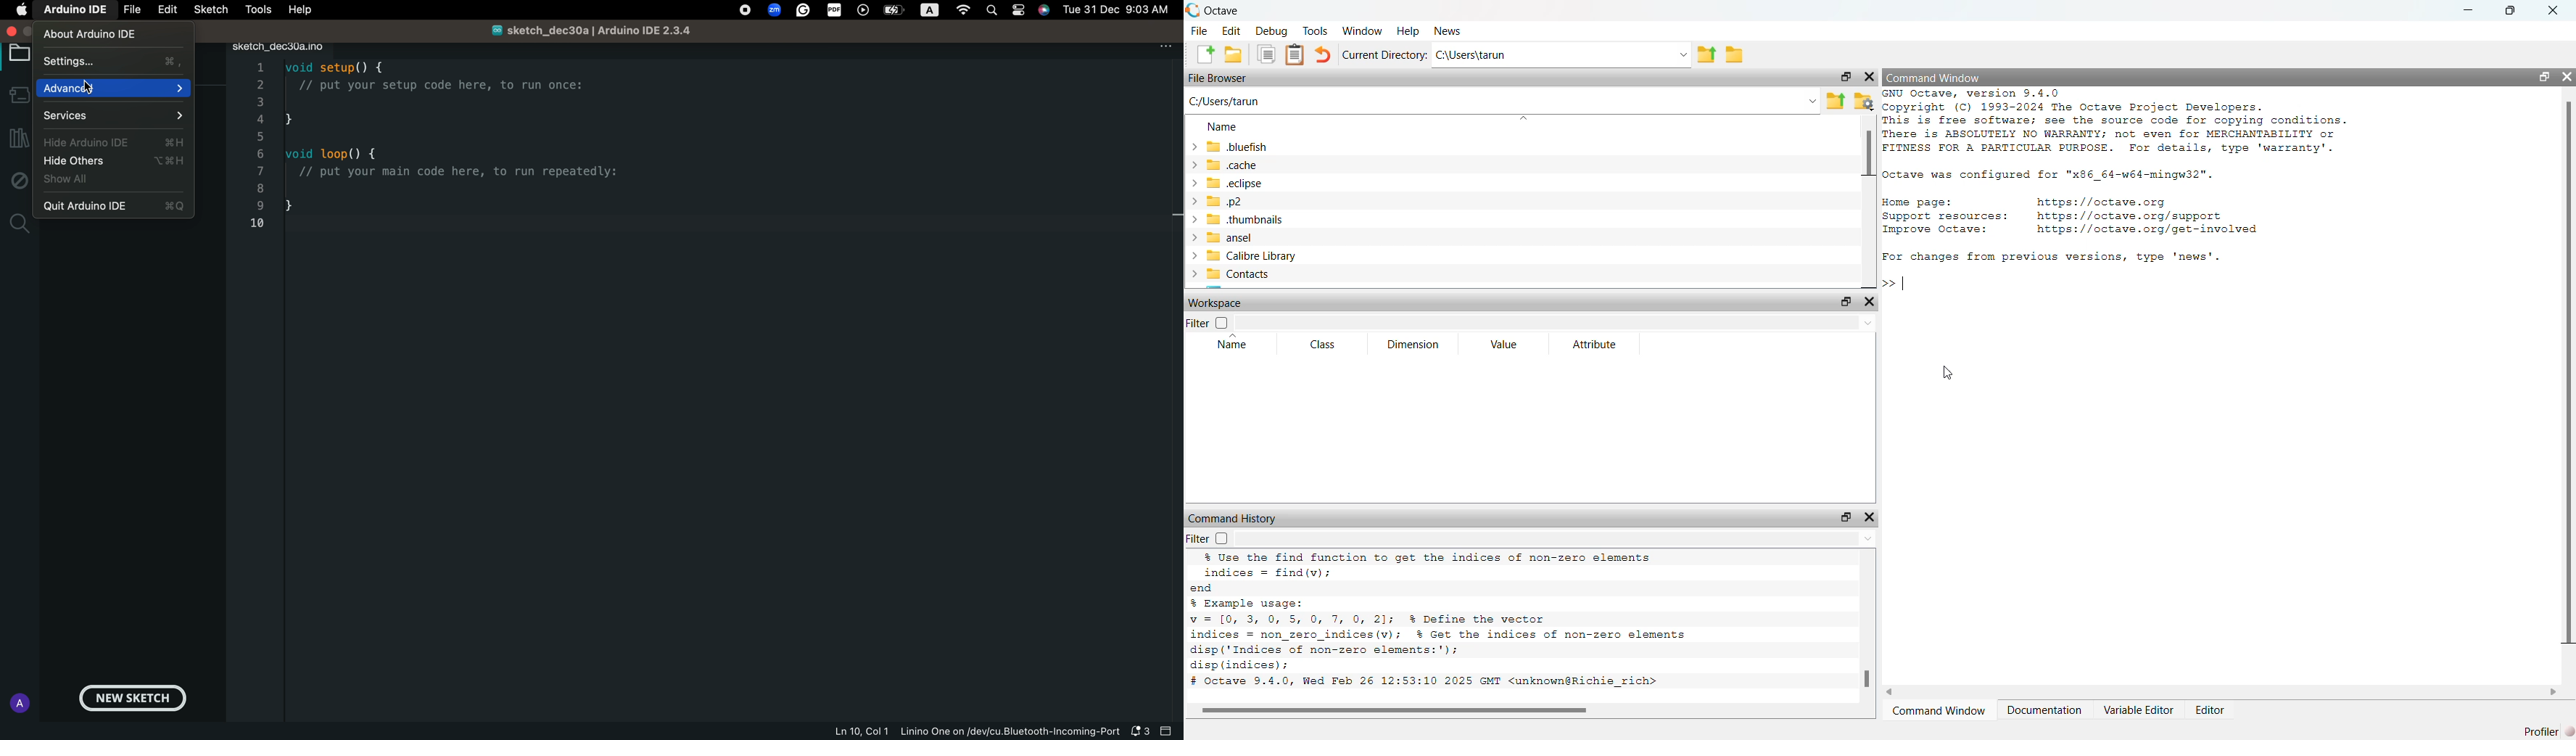 This screenshot has height=756, width=2576. I want to click on Debug, so click(1271, 32).